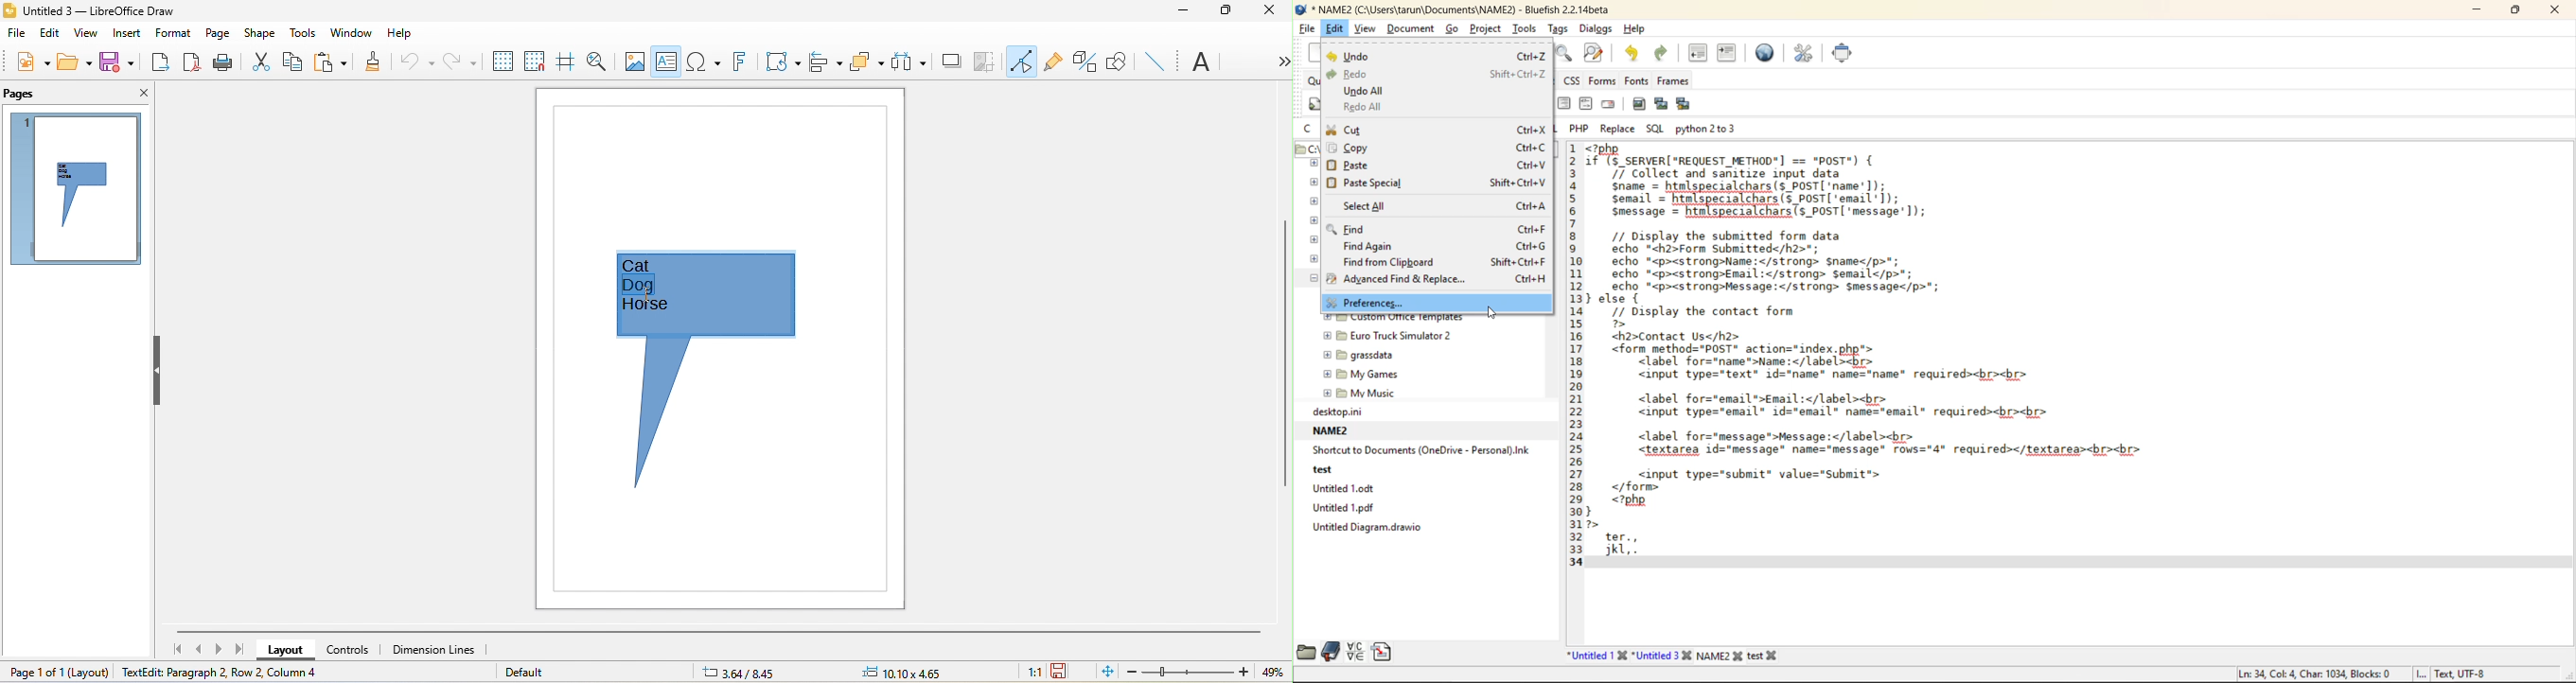  What do you see at coordinates (261, 33) in the screenshot?
I see `shape` at bounding box center [261, 33].